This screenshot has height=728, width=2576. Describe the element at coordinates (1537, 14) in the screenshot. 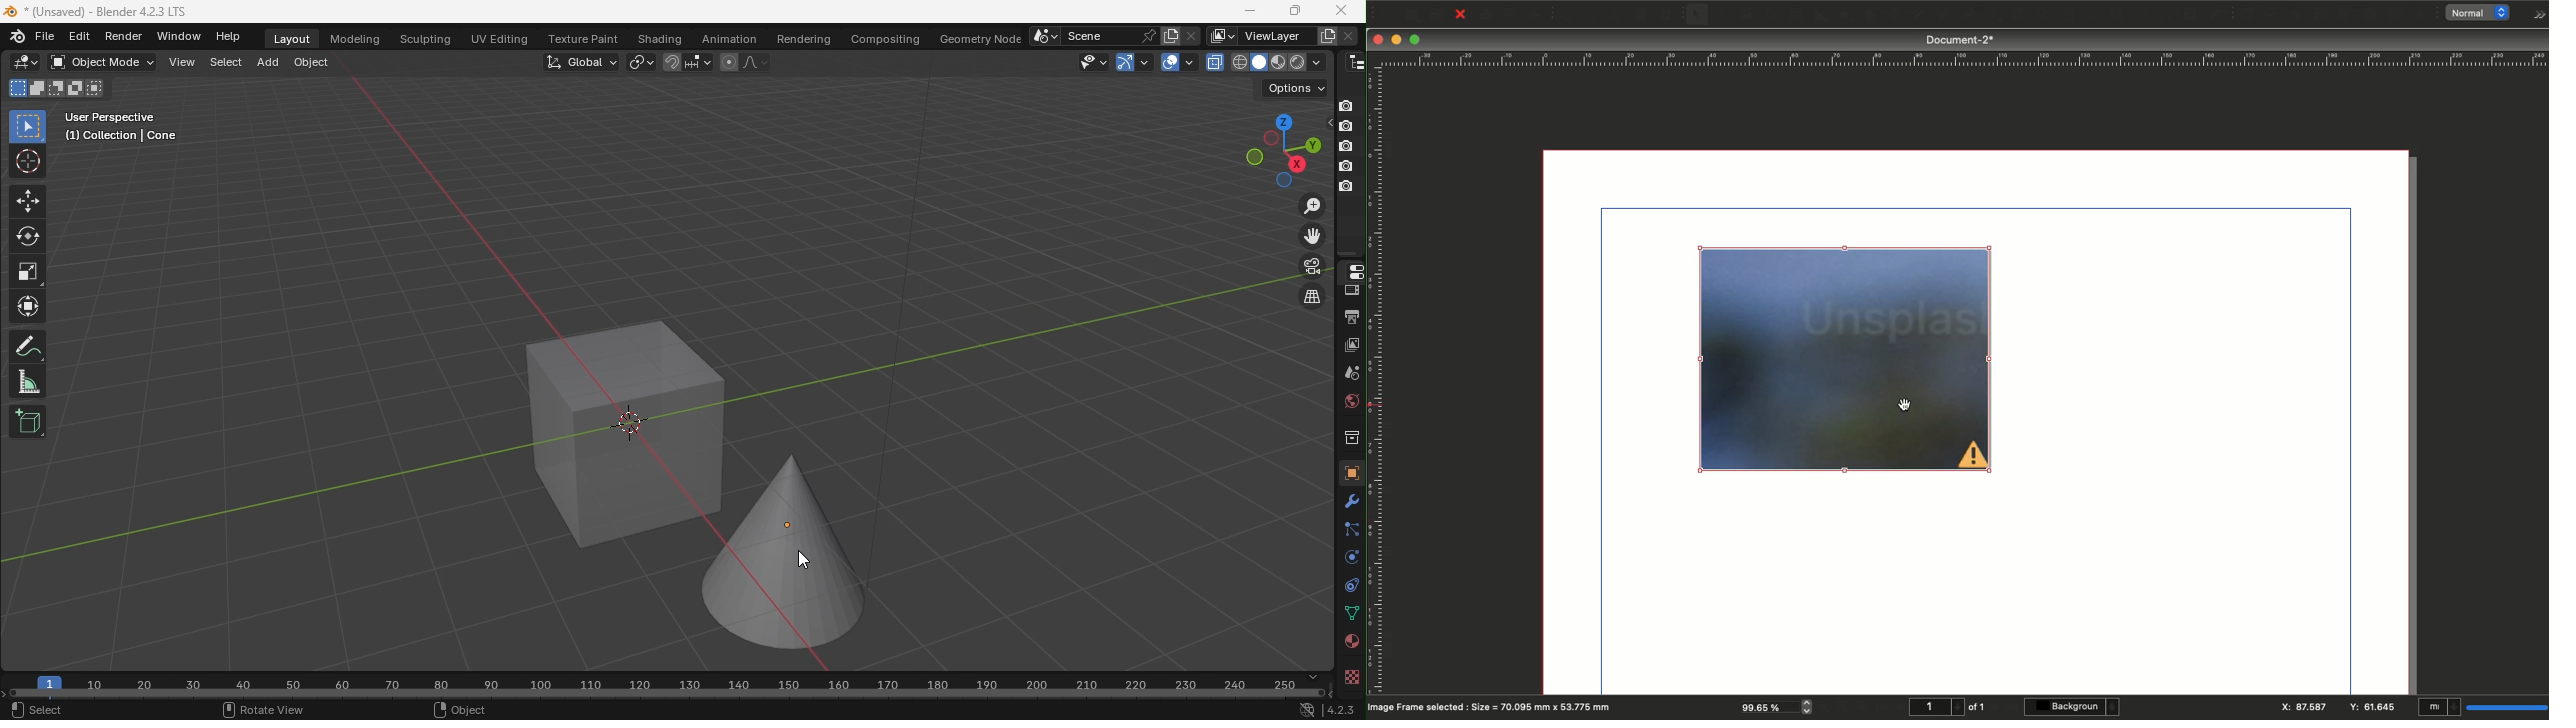

I see `Save as PDF` at that location.